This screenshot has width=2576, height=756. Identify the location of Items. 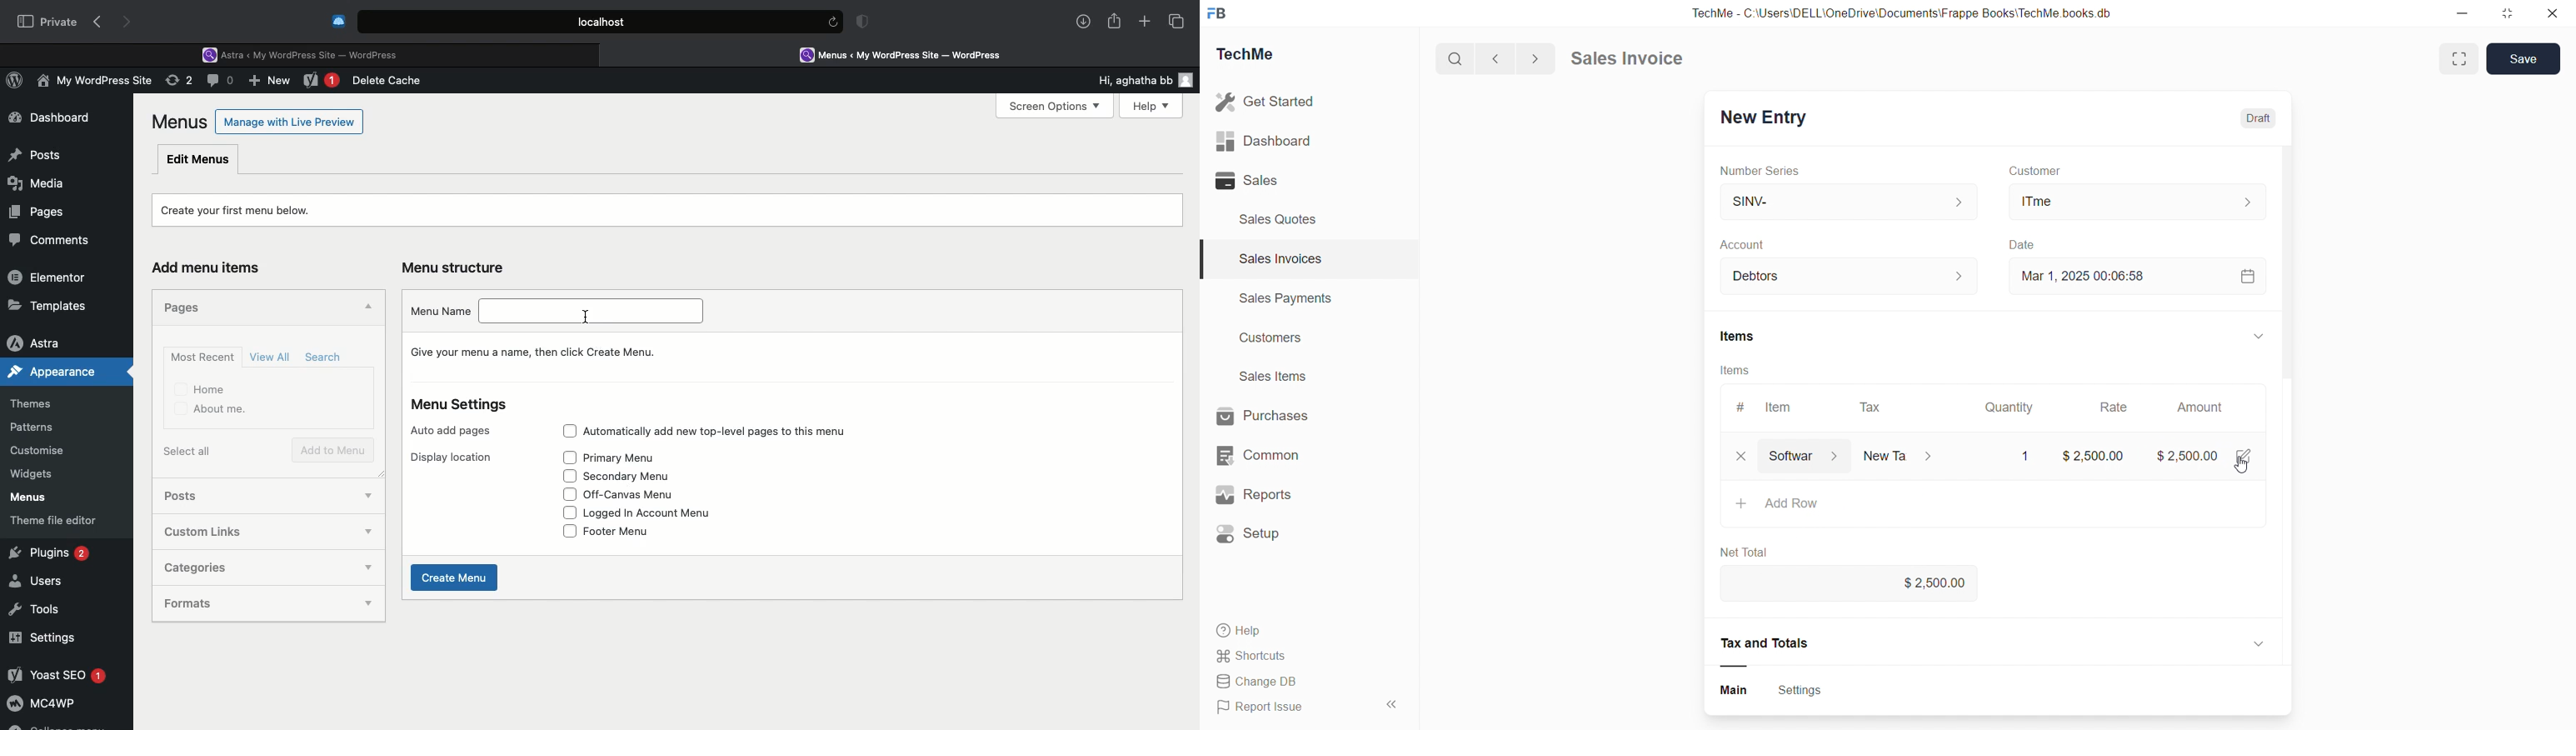
(1737, 370).